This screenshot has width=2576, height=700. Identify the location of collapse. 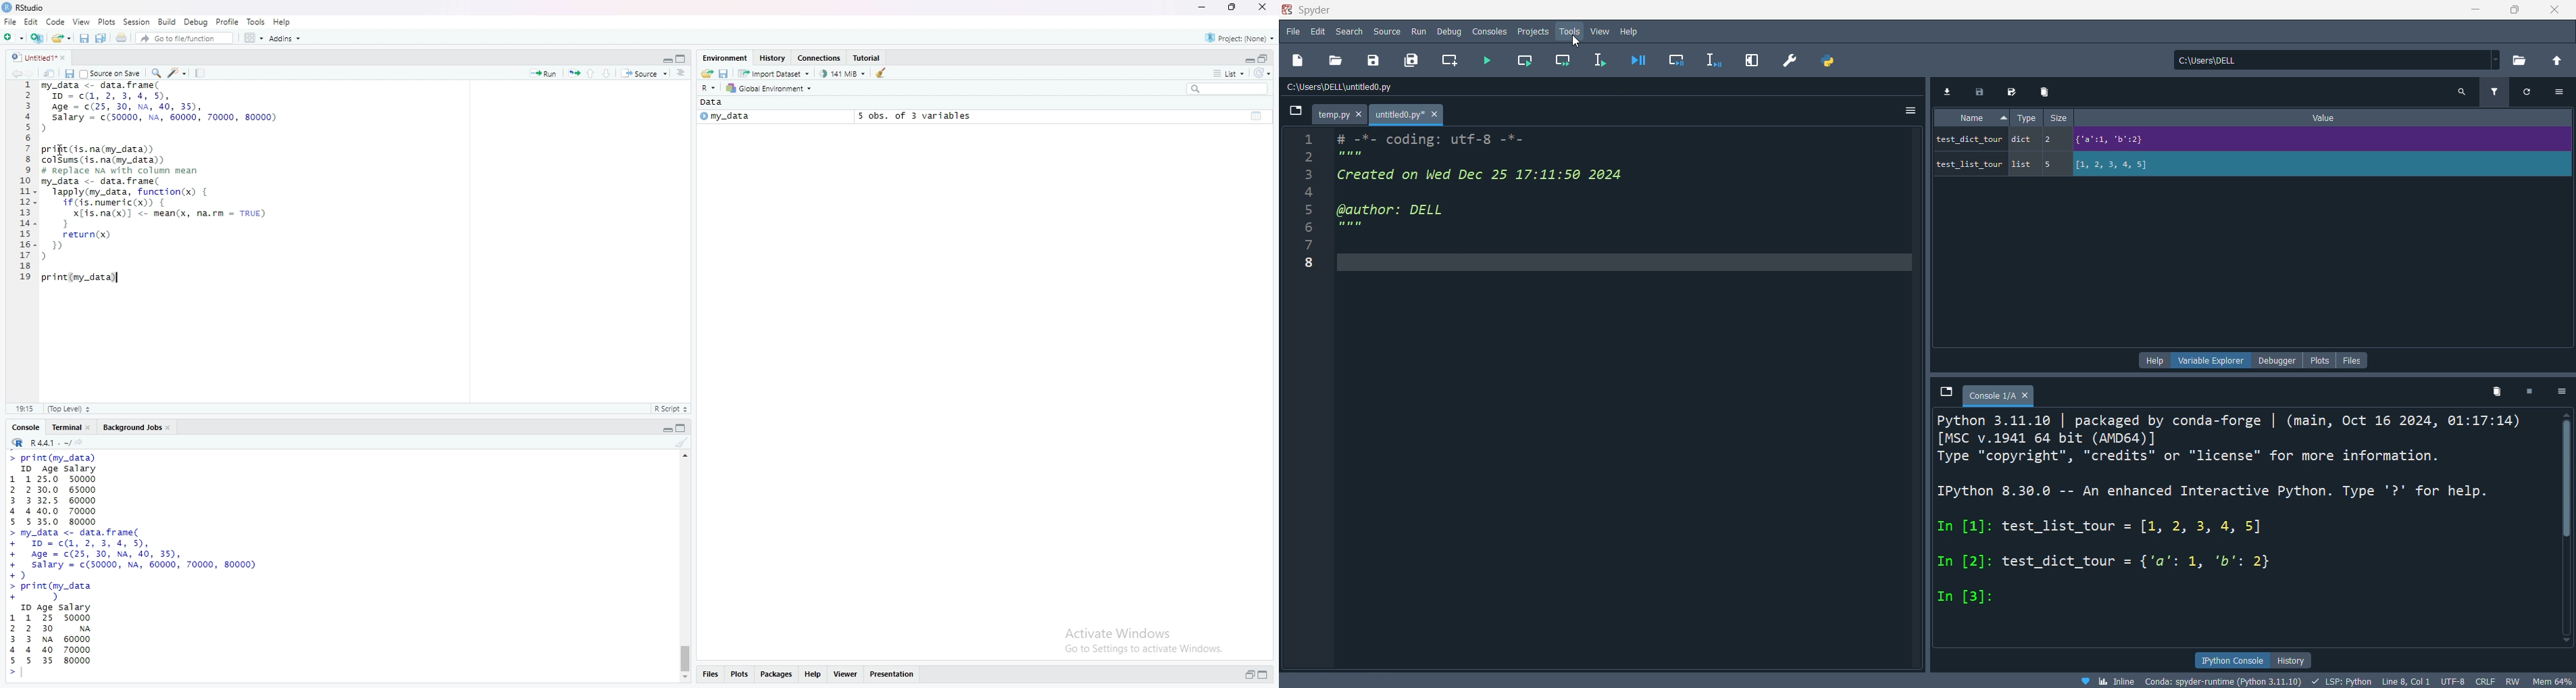
(1266, 59).